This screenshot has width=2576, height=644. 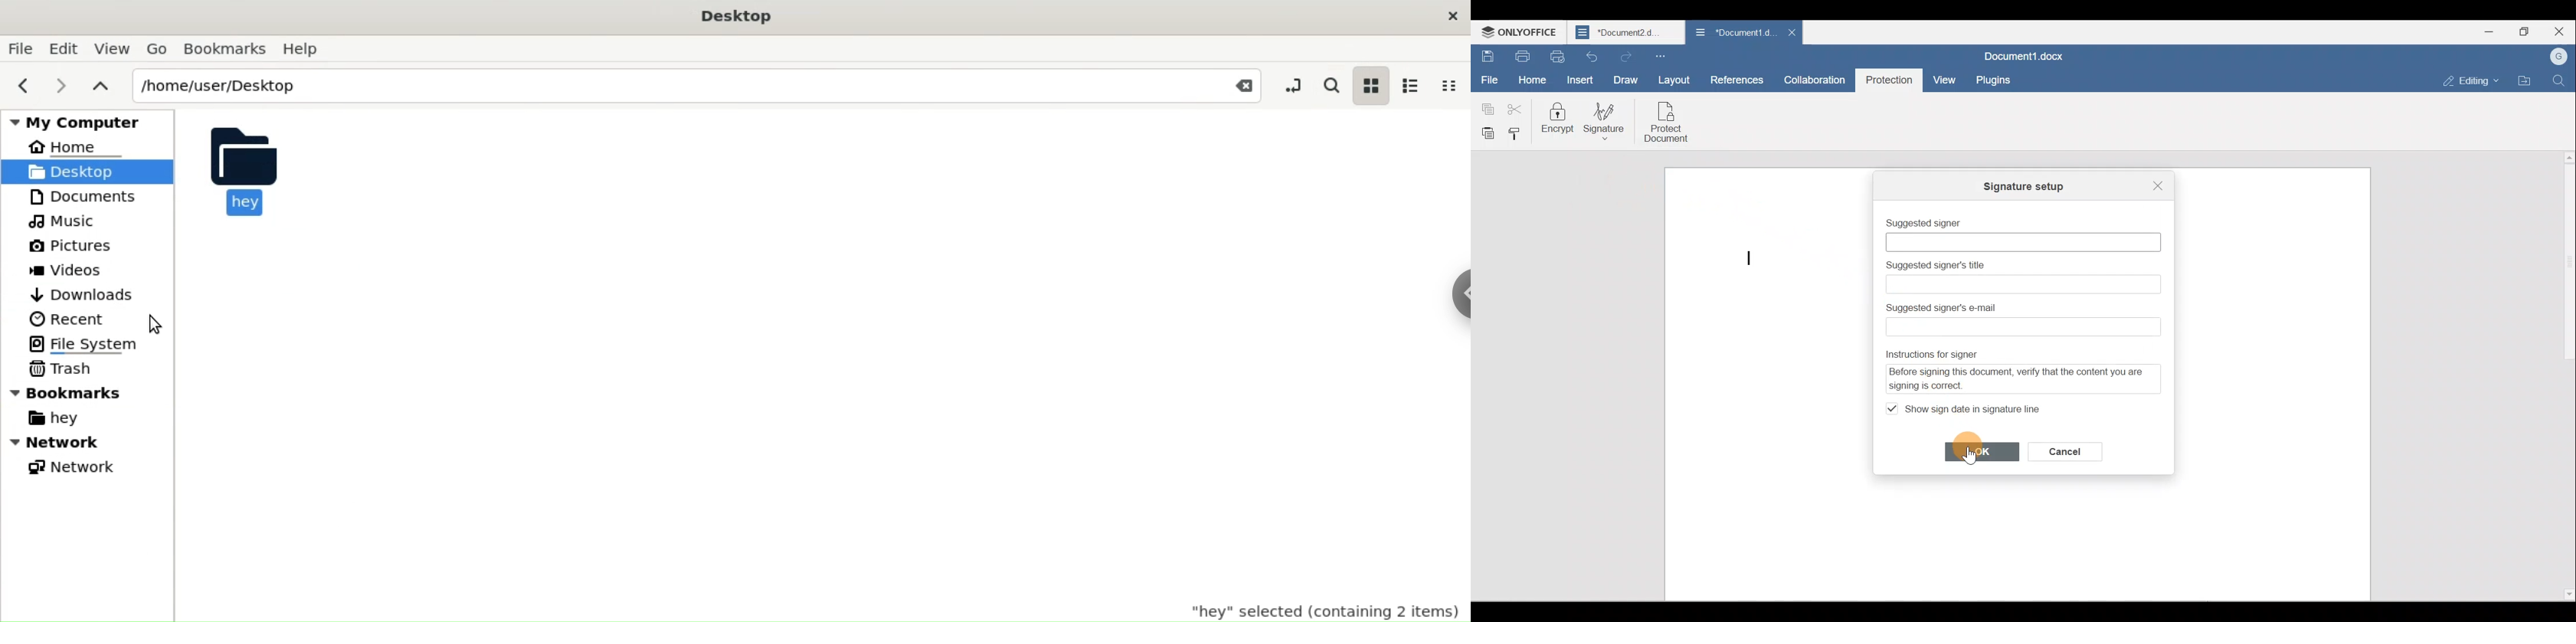 I want to click on list view, so click(x=1414, y=85).